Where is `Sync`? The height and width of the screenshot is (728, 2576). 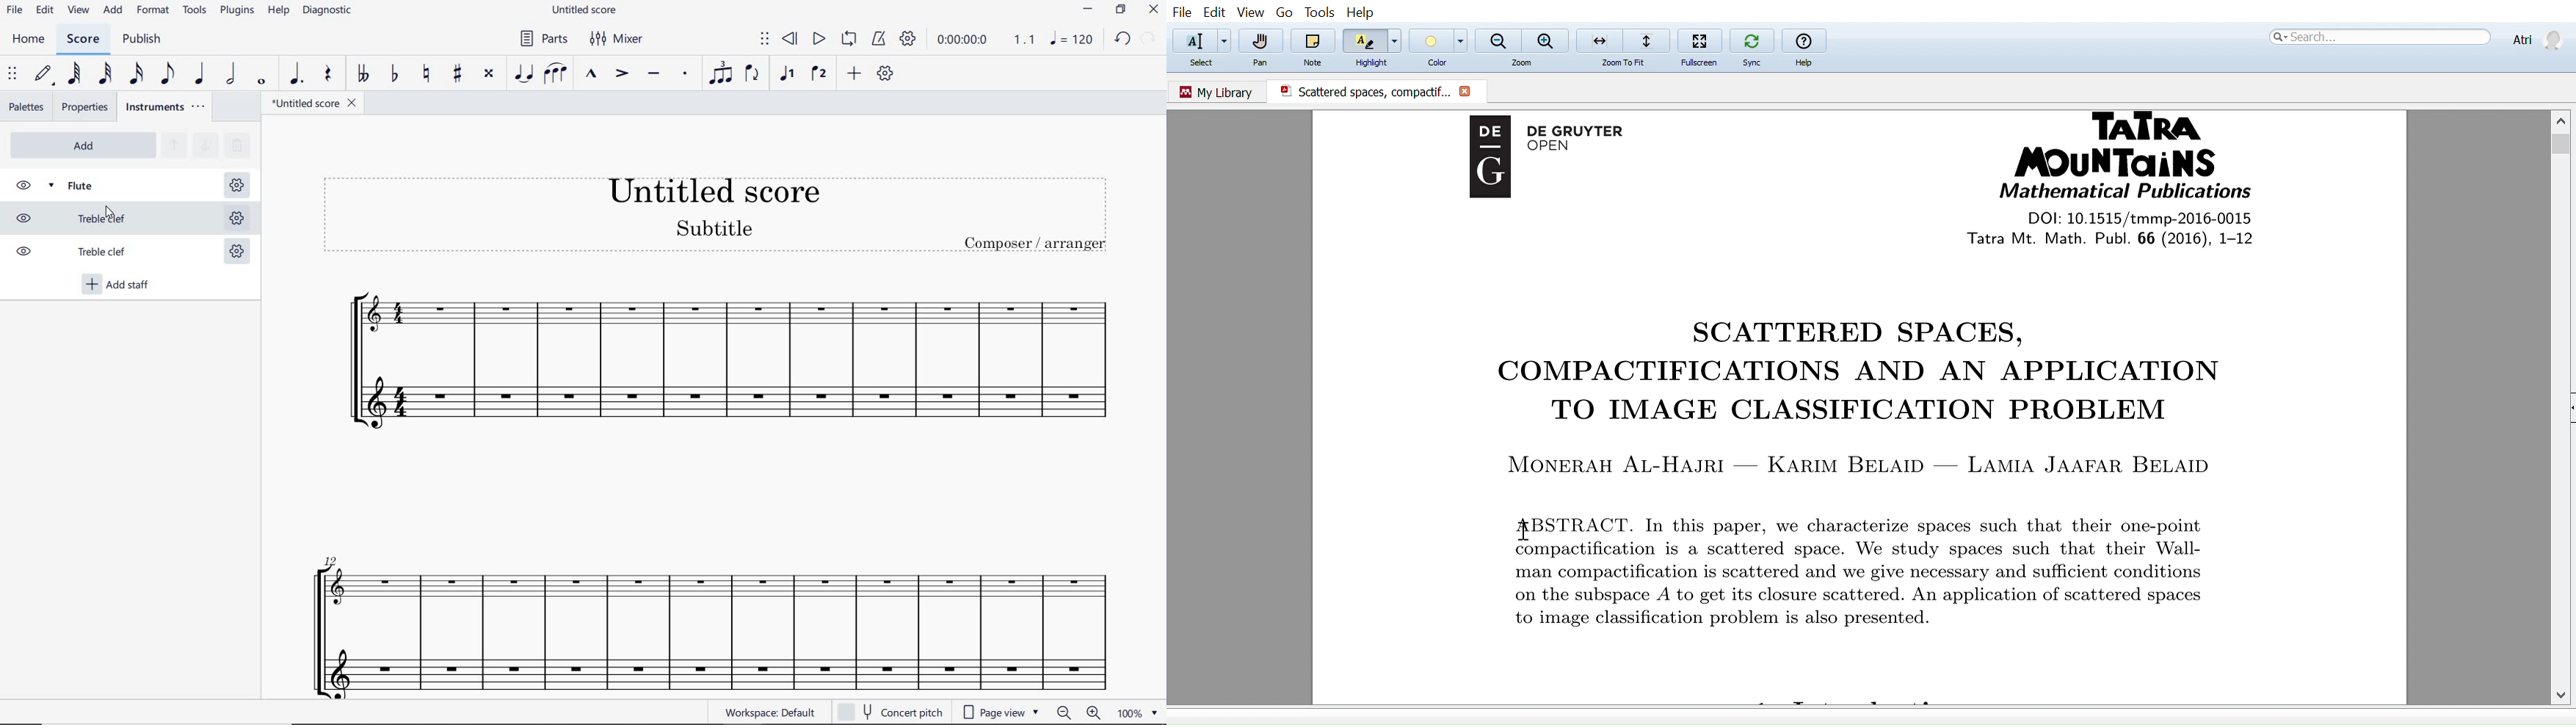
Sync is located at coordinates (1752, 62).